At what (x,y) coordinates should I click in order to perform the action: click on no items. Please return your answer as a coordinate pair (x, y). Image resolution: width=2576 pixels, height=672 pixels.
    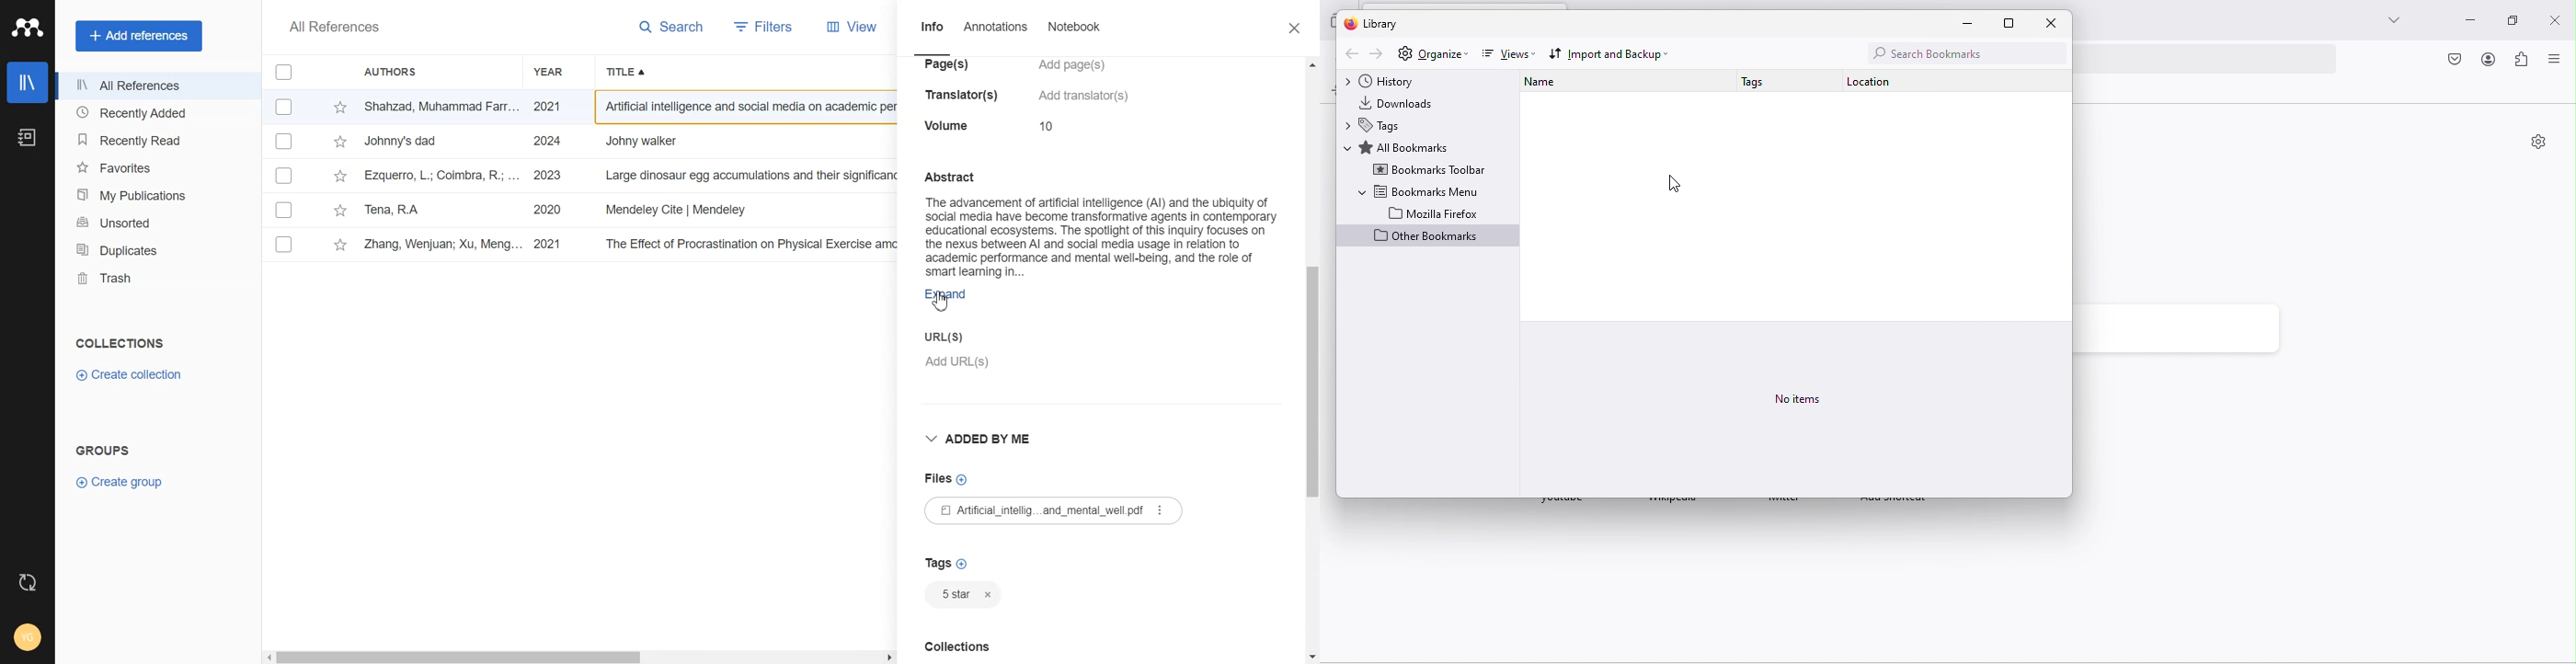
    Looking at the image, I should click on (1800, 401).